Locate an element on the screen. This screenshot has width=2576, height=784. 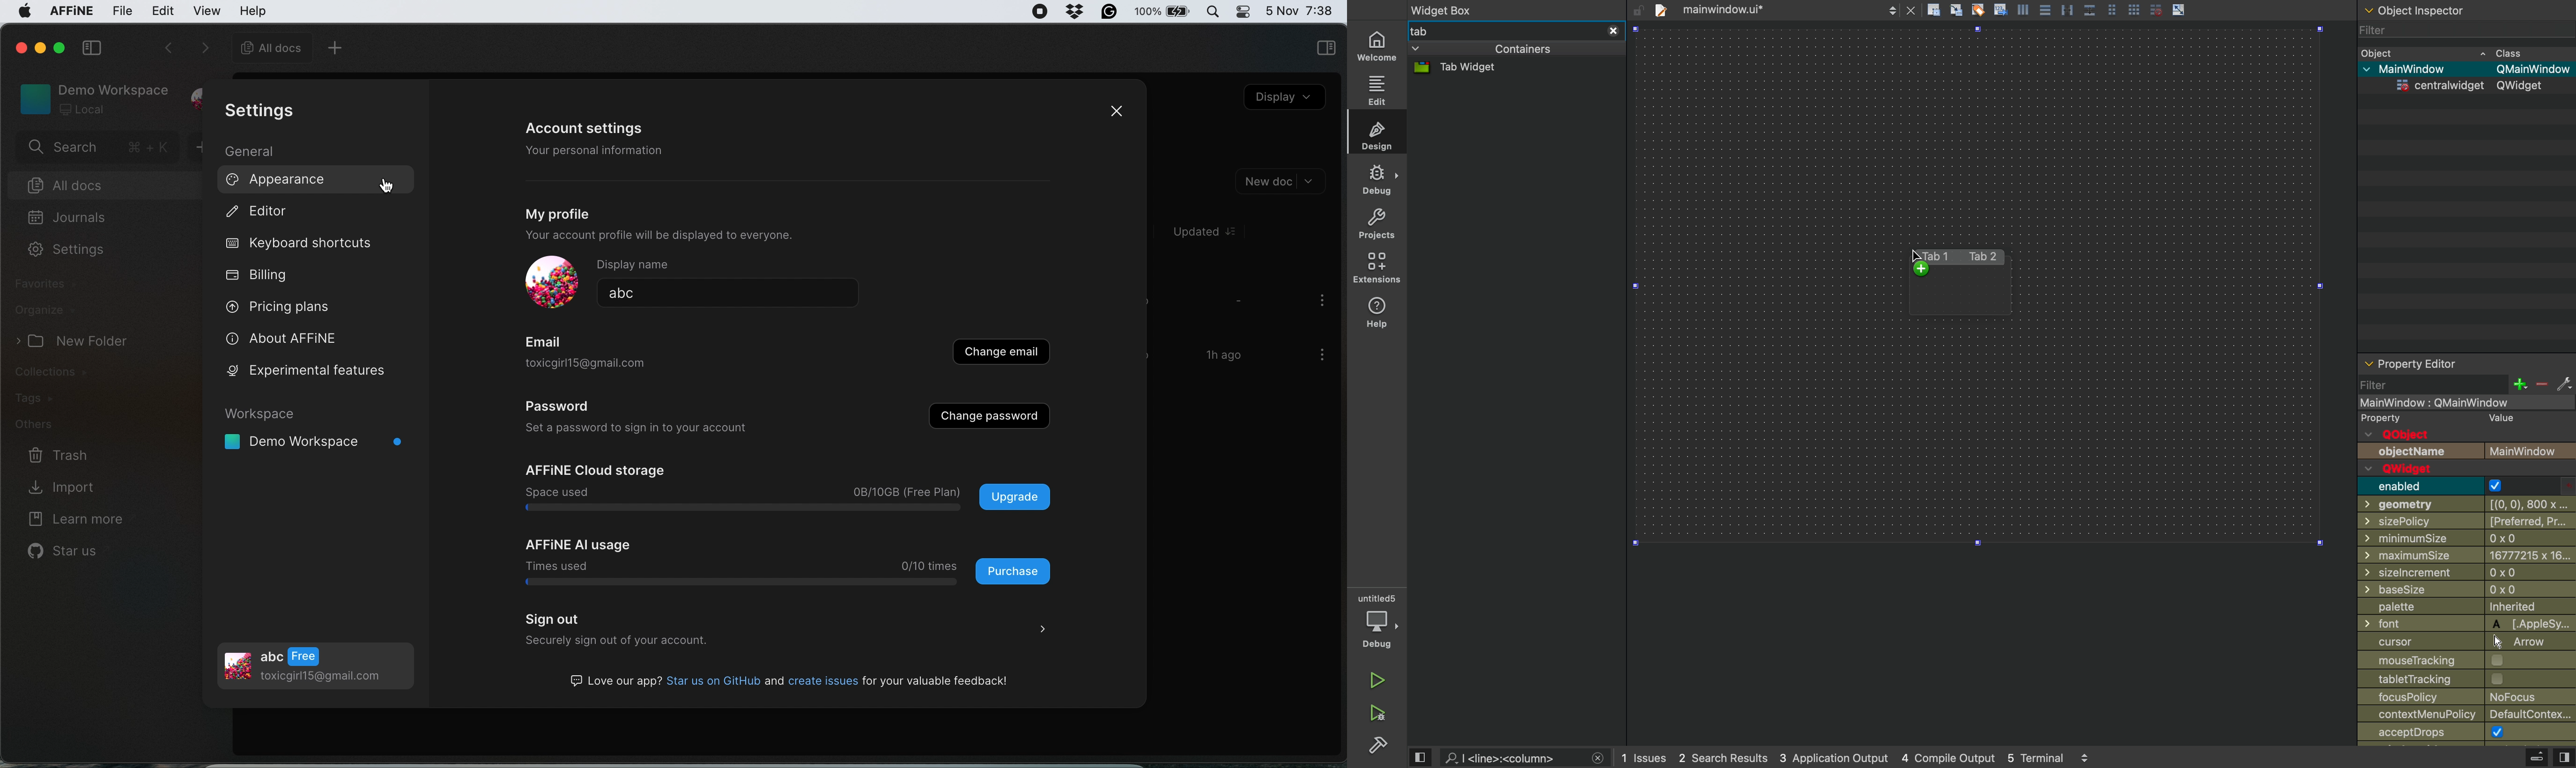
my profile is located at coordinates (570, 215).